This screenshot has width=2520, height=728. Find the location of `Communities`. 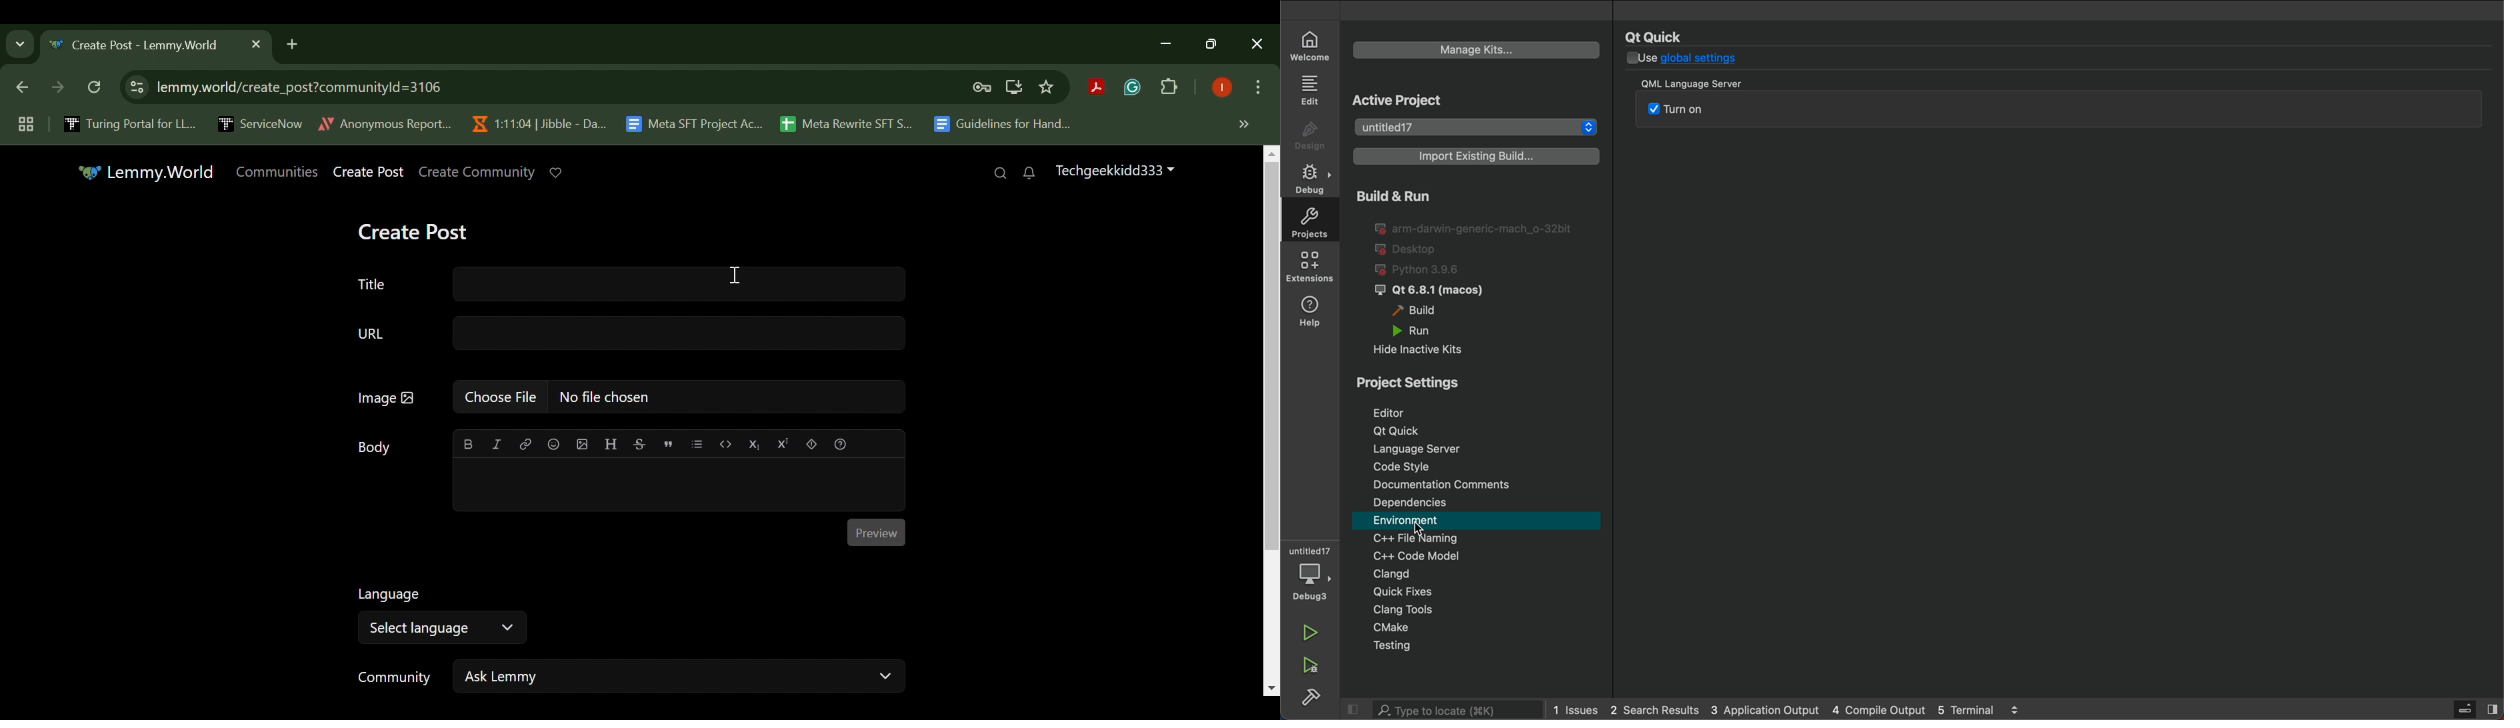

Communities is located at coordinates (277, 171).